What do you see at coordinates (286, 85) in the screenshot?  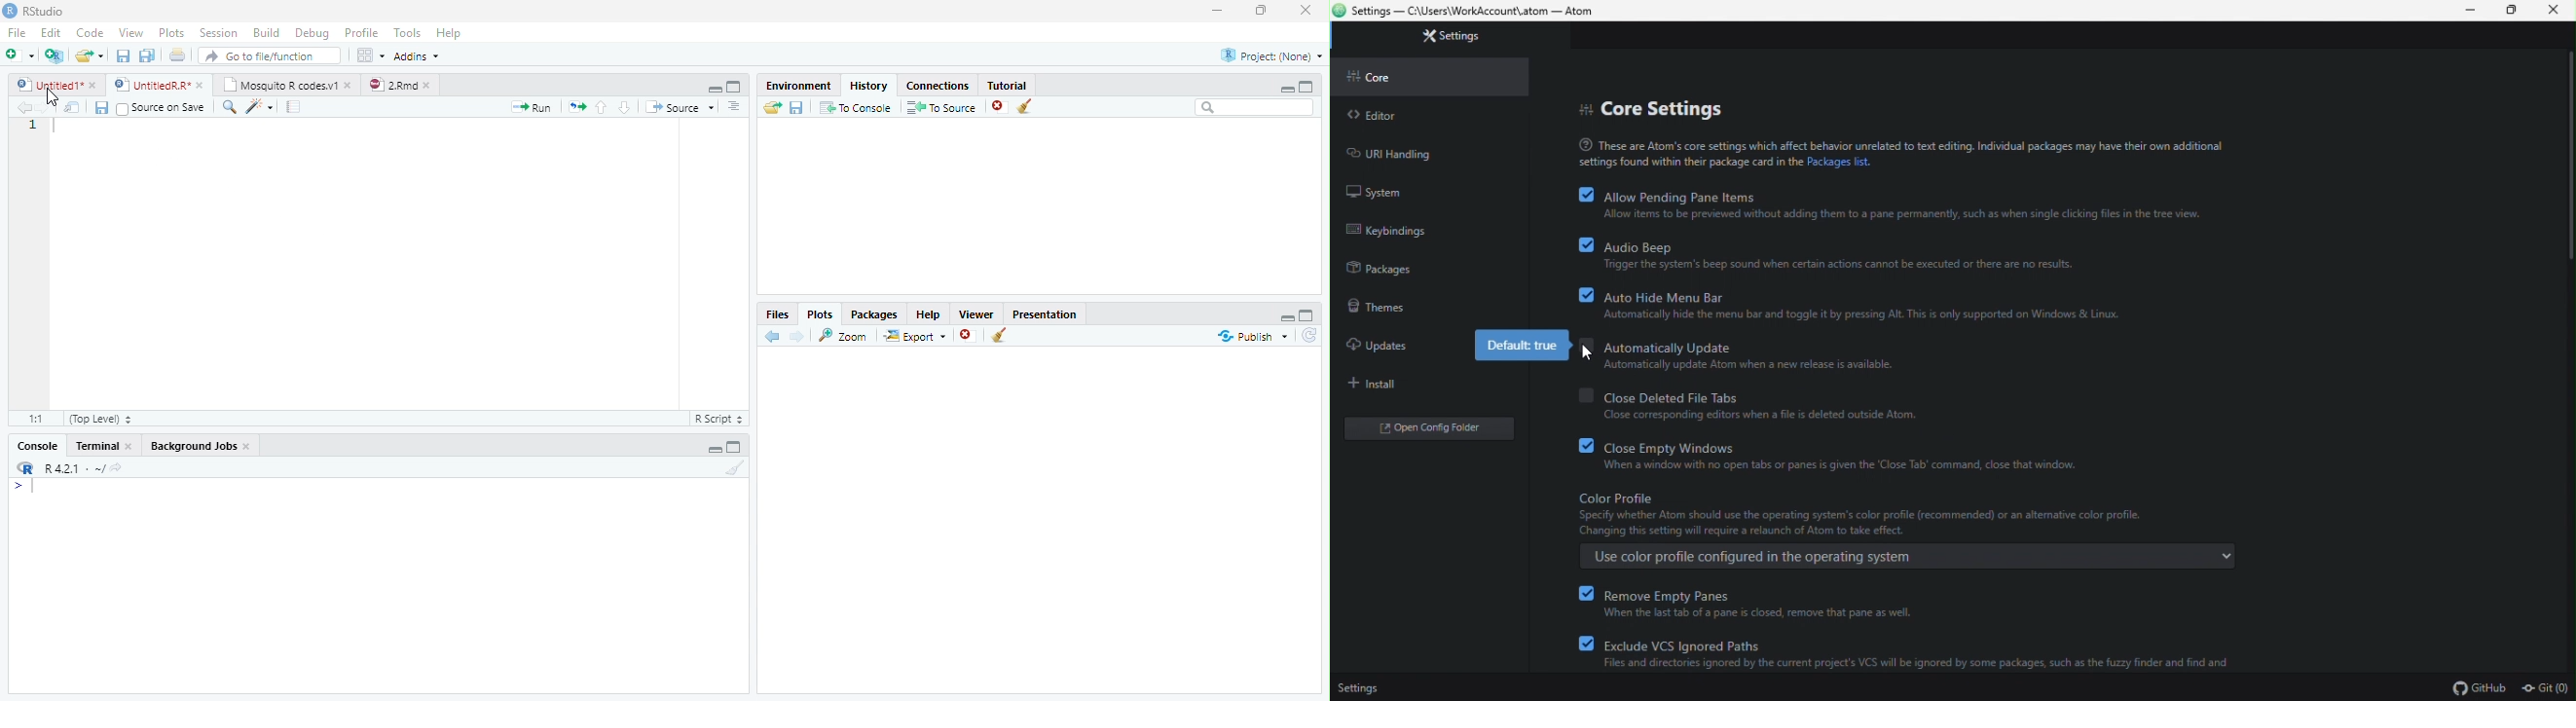 I see `| Mosquito R codesv1` at bounding box center [286, 85].